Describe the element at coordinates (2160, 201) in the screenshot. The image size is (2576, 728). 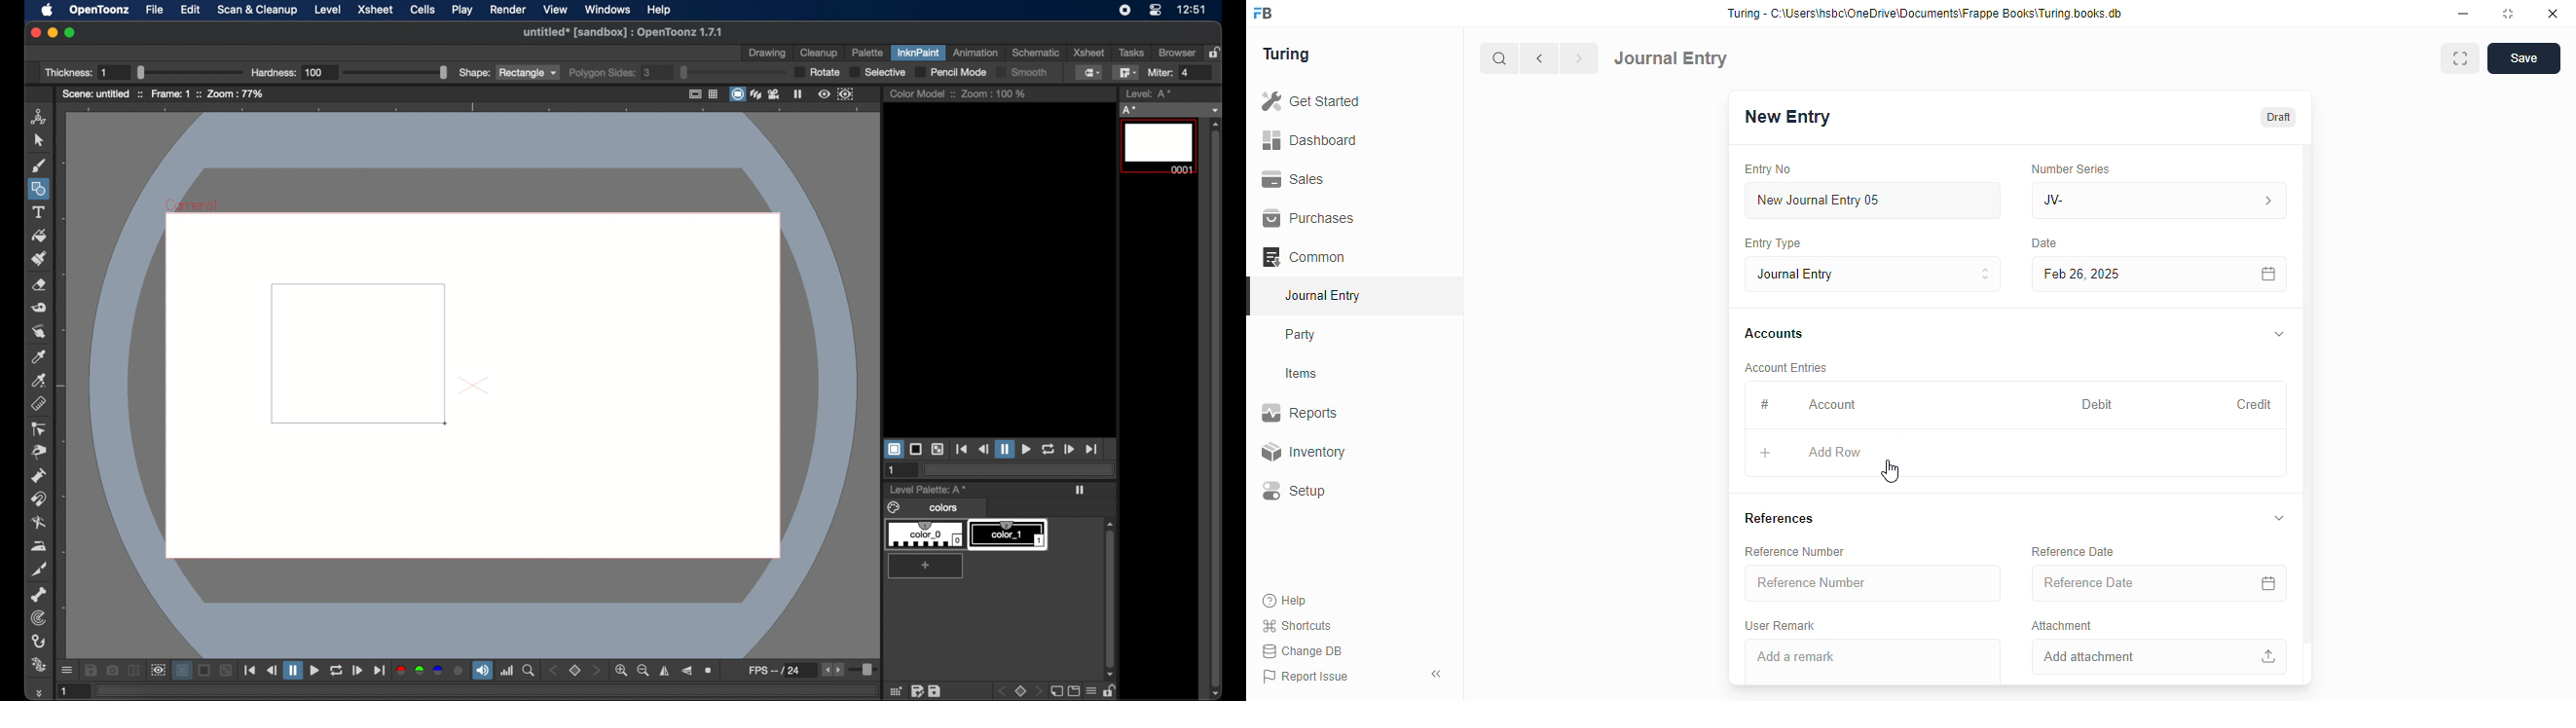
I see `JV-` at that location.